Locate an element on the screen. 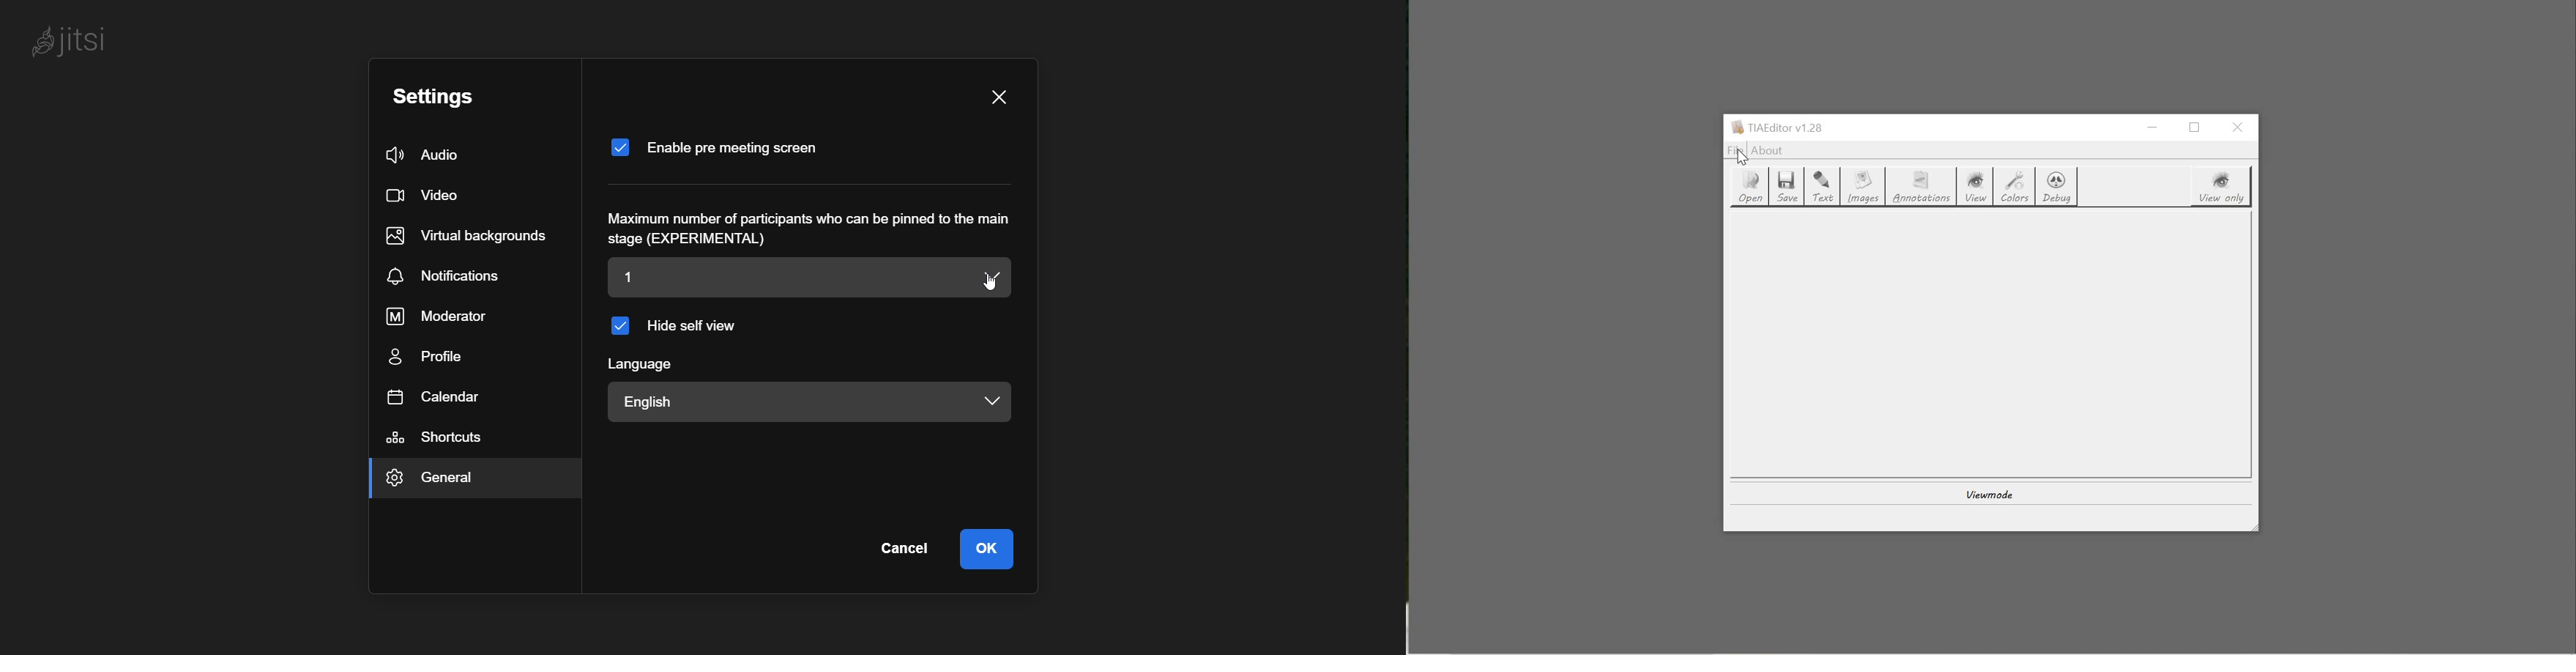 This screenshot has width=2576, height=672. number of participants dropdown is located at coordinates (992, 278).